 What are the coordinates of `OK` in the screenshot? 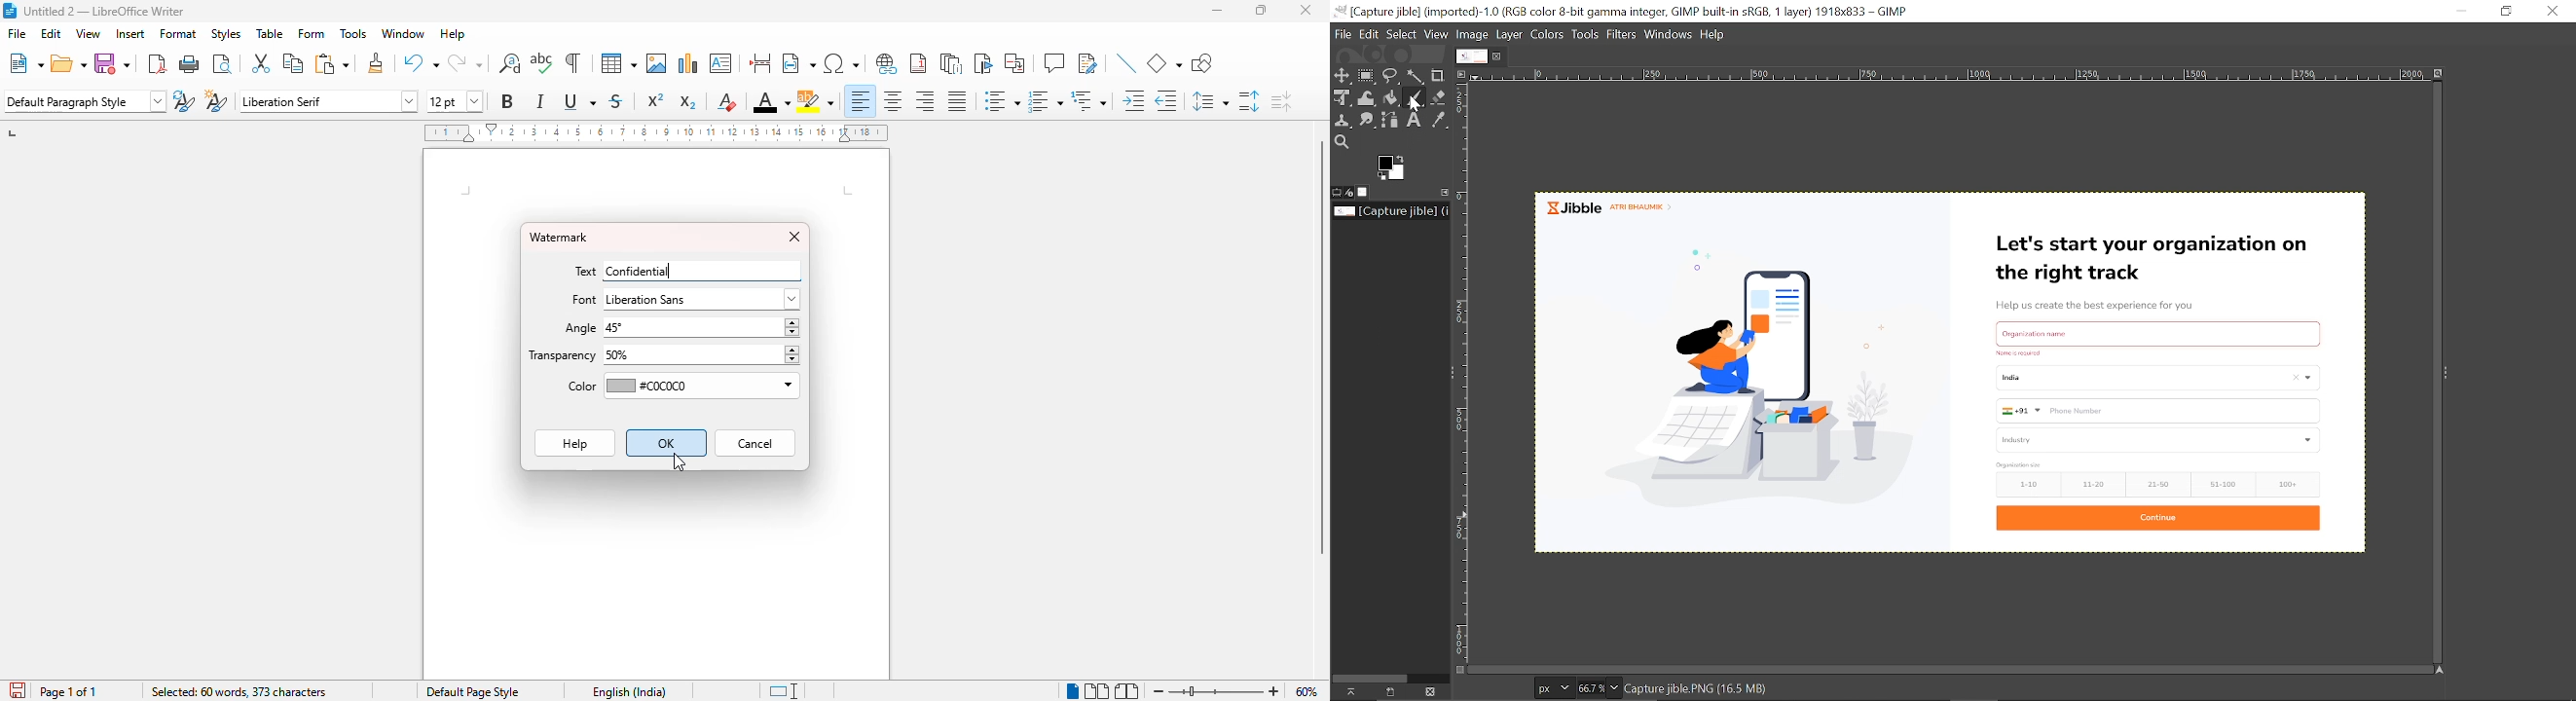 It's located at (666, 442).